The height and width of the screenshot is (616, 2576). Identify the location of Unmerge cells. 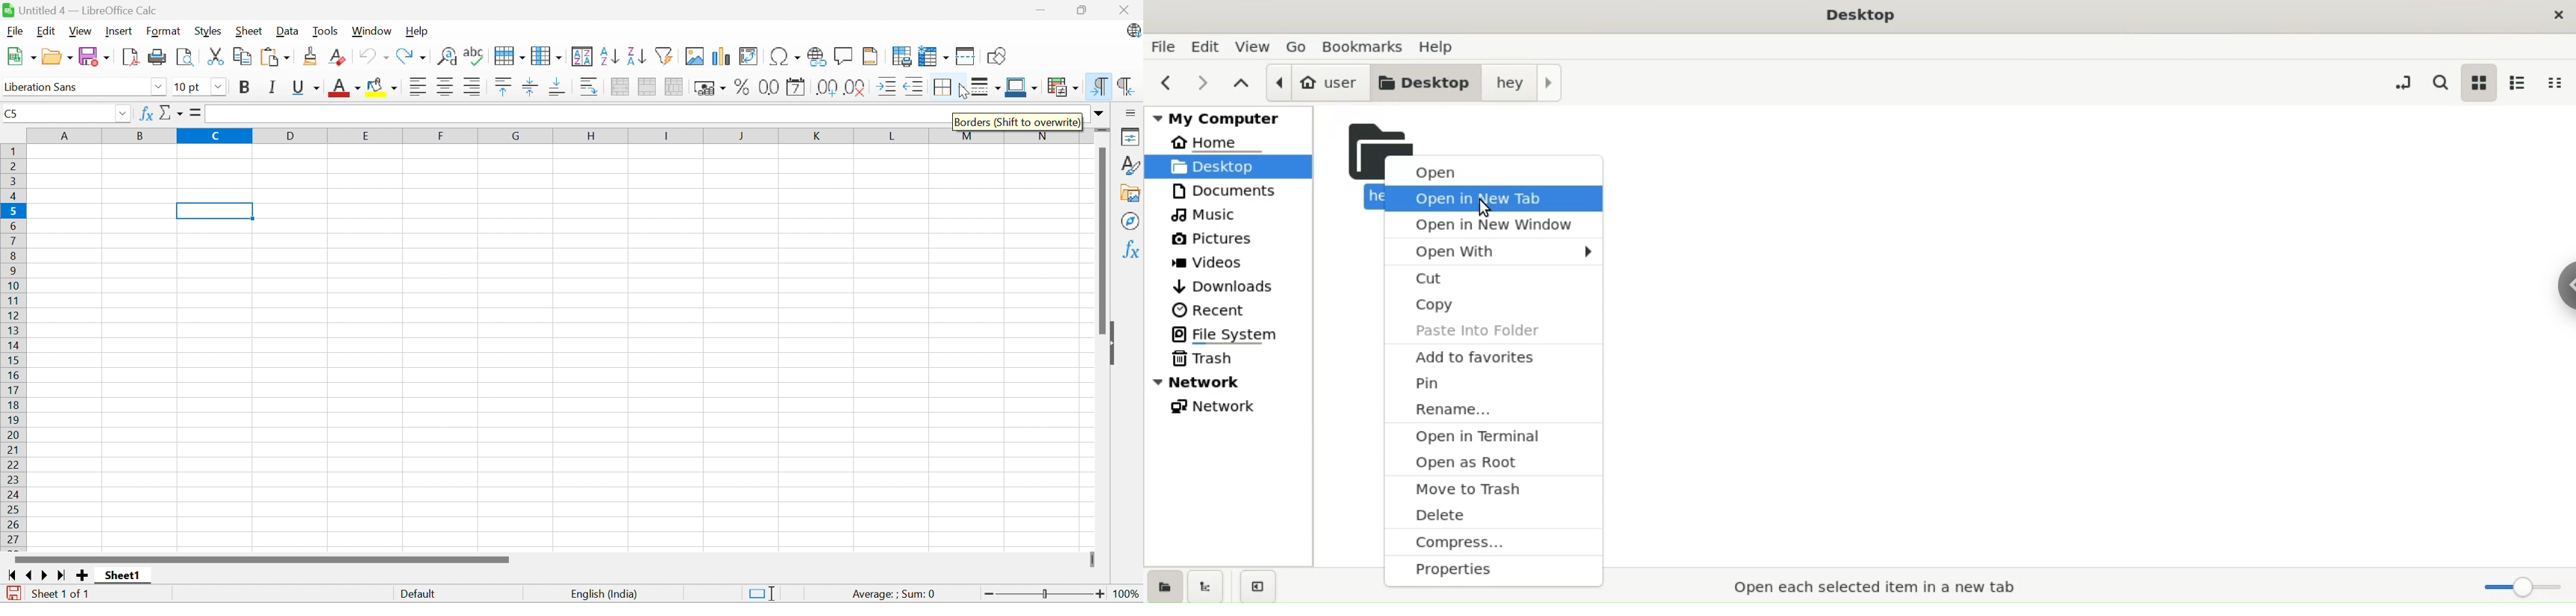
(674, 85).